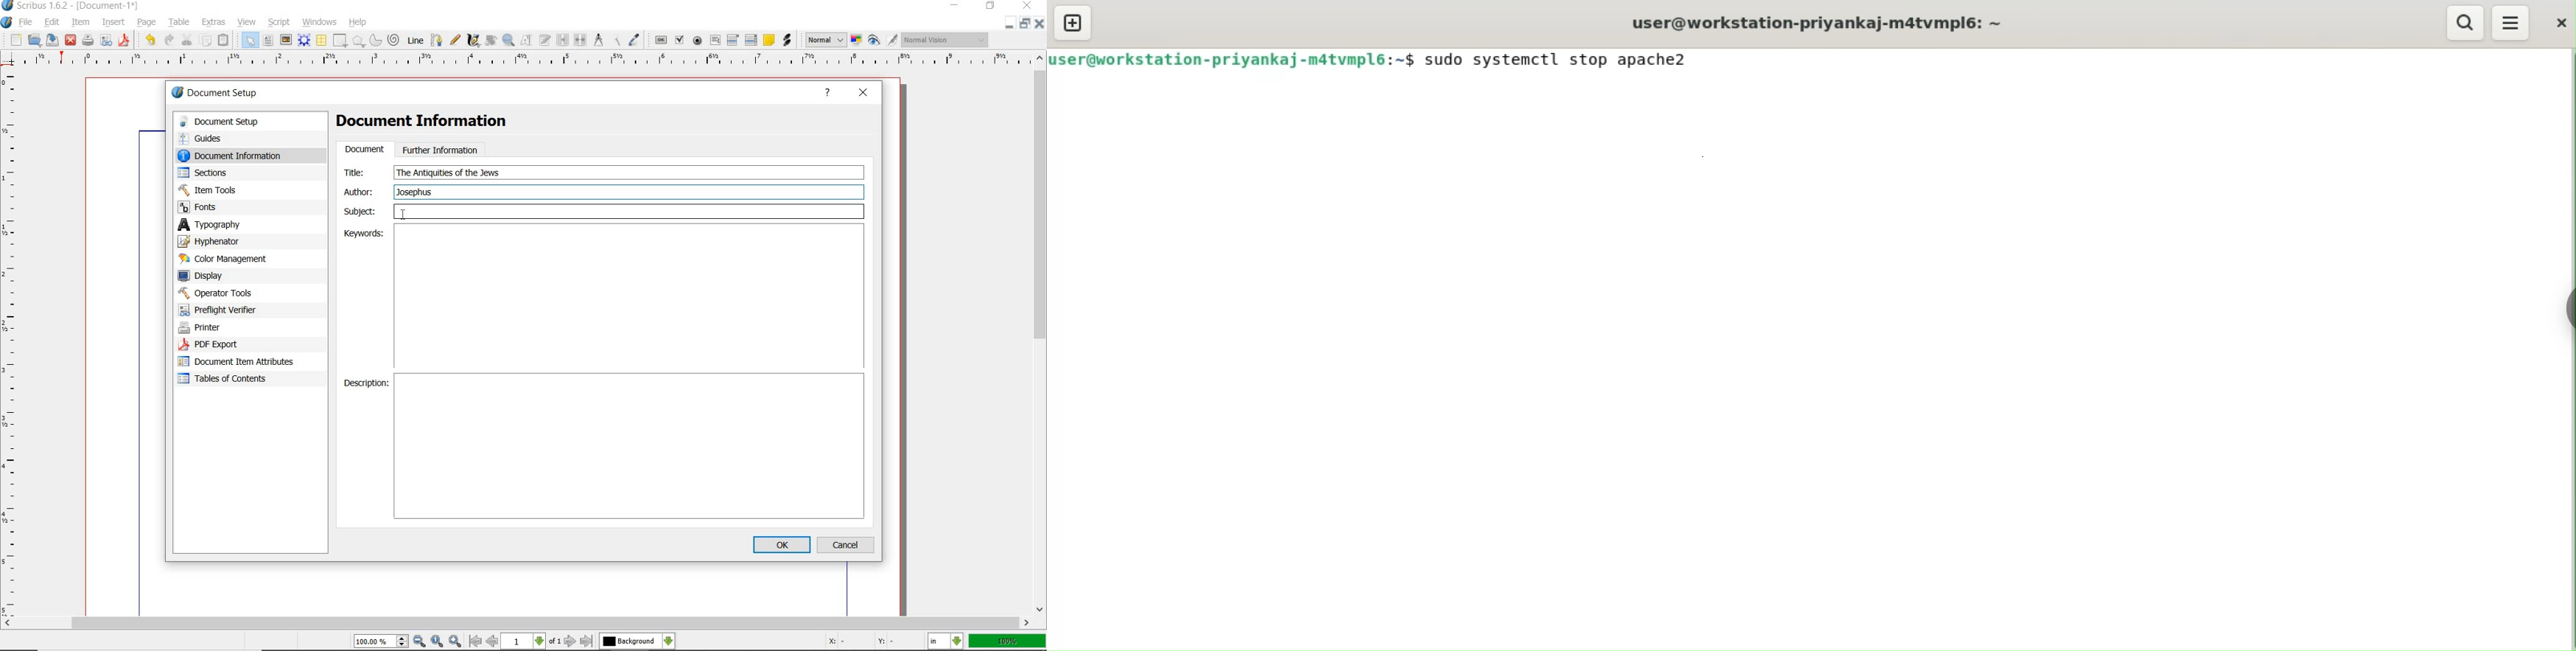 The height and width of the screenshot is (672, 2576). Describe the element at coordinates (188, 40) in the screenshot. I see `cut` at that location.